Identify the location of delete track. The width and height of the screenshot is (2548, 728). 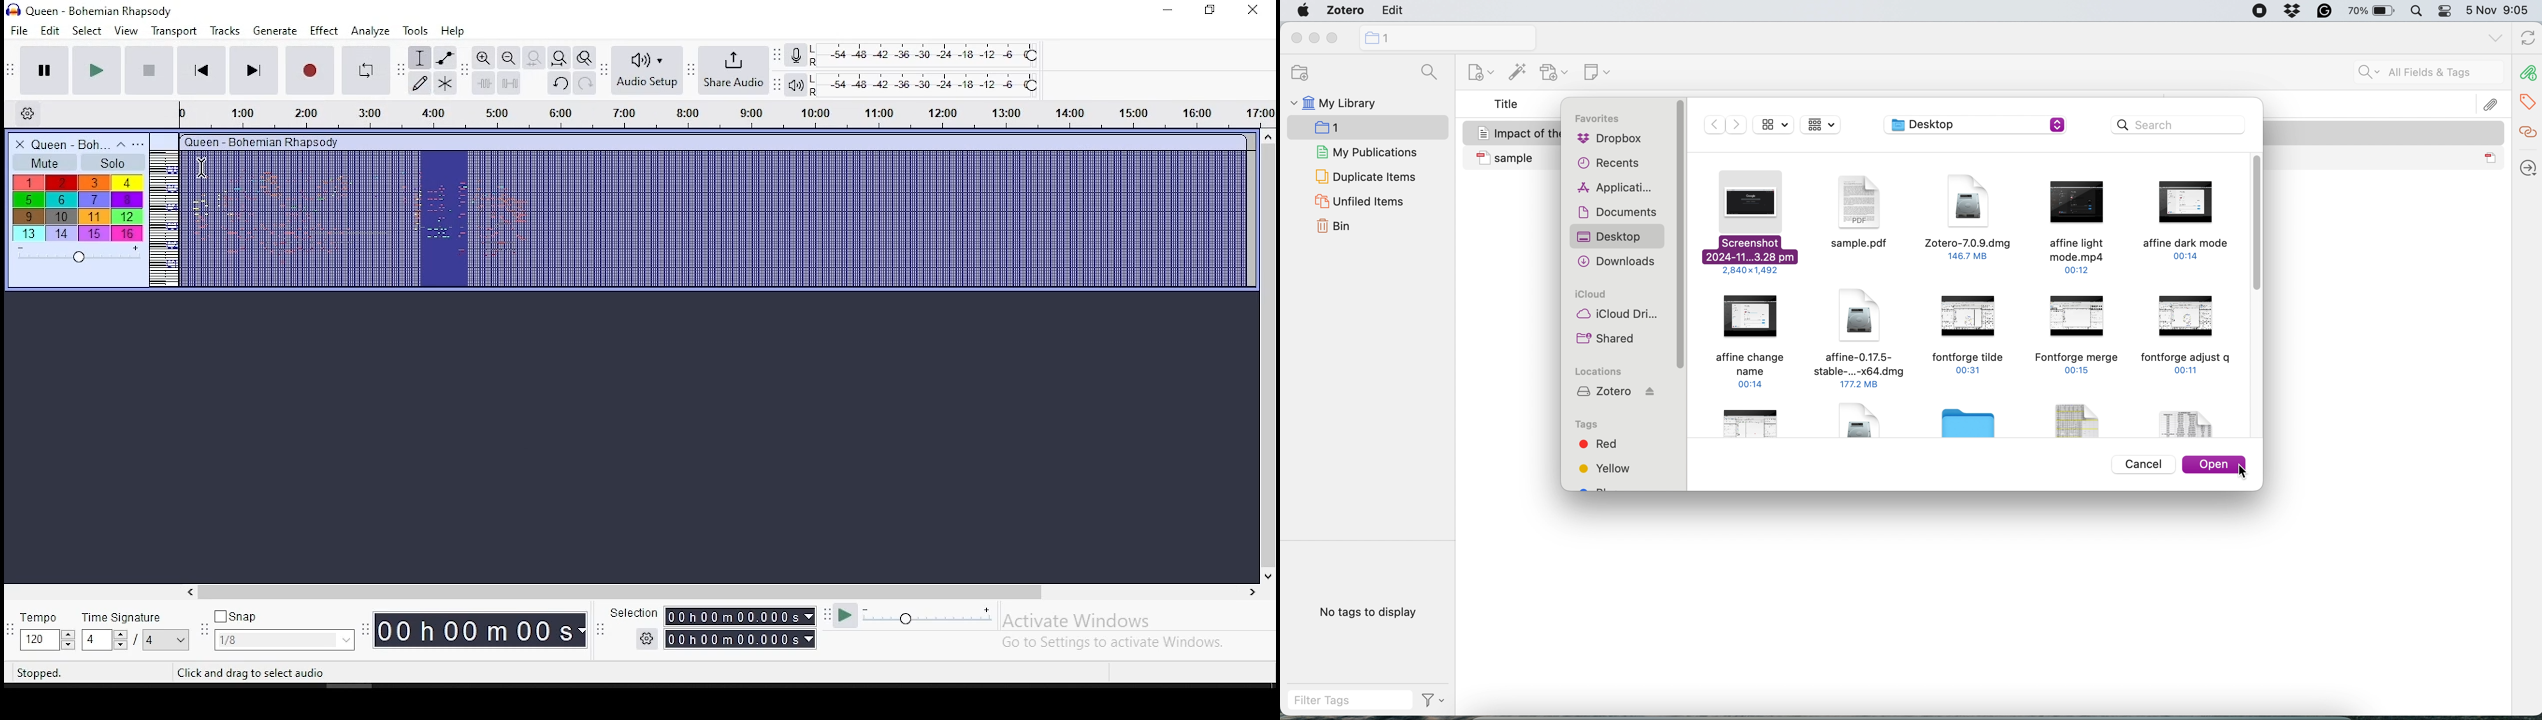
(19, 144).